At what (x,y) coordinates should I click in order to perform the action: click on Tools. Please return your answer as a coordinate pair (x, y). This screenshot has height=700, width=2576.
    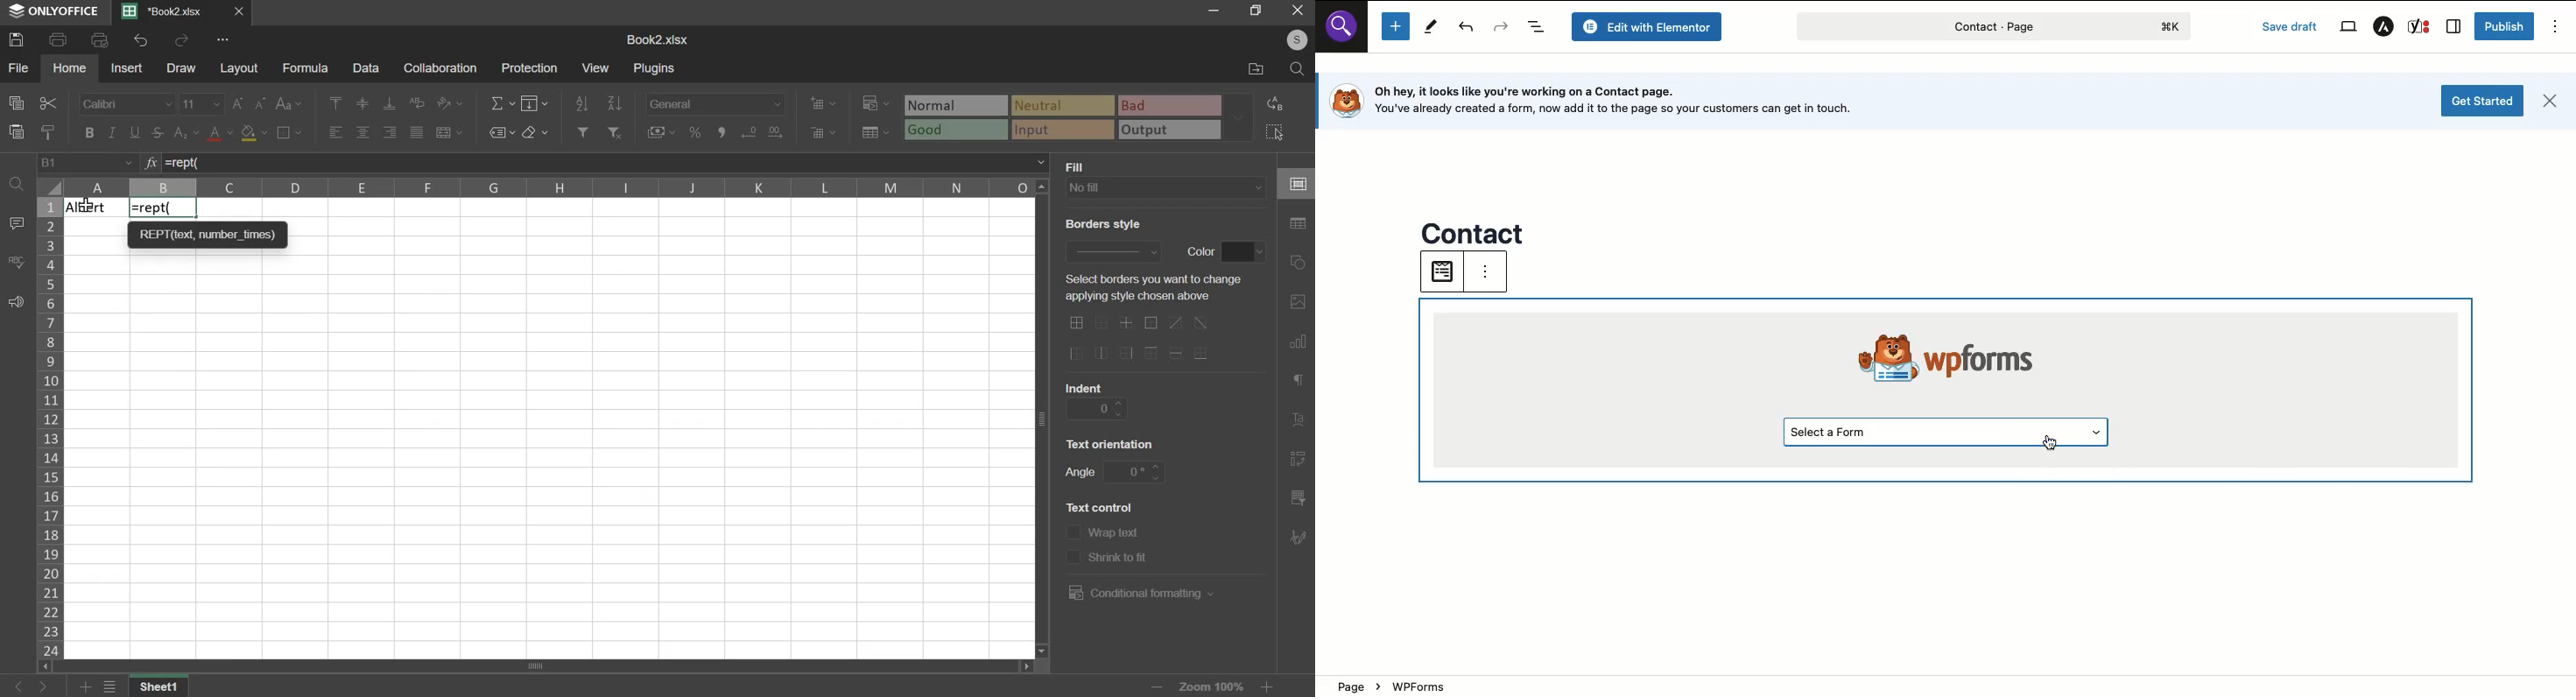
    Looking at the image, I should click on (1429, 26).